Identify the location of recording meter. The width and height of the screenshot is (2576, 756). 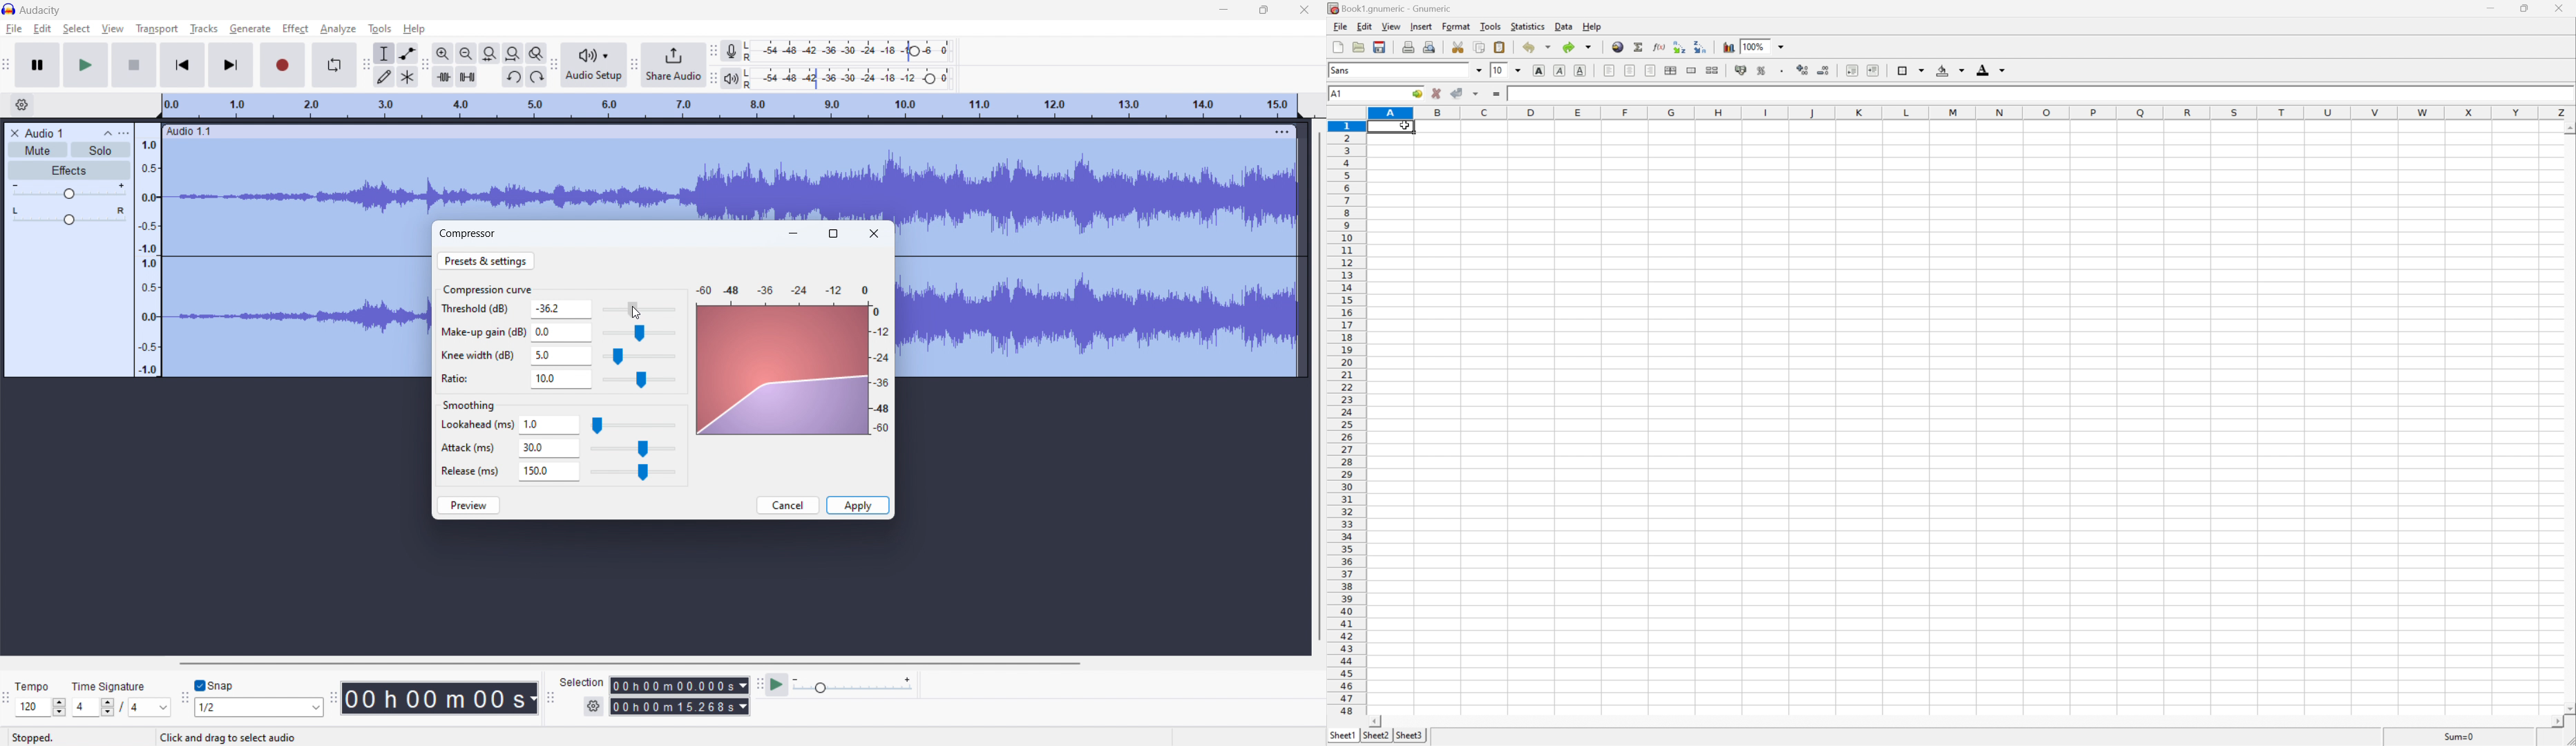
(736, 50).